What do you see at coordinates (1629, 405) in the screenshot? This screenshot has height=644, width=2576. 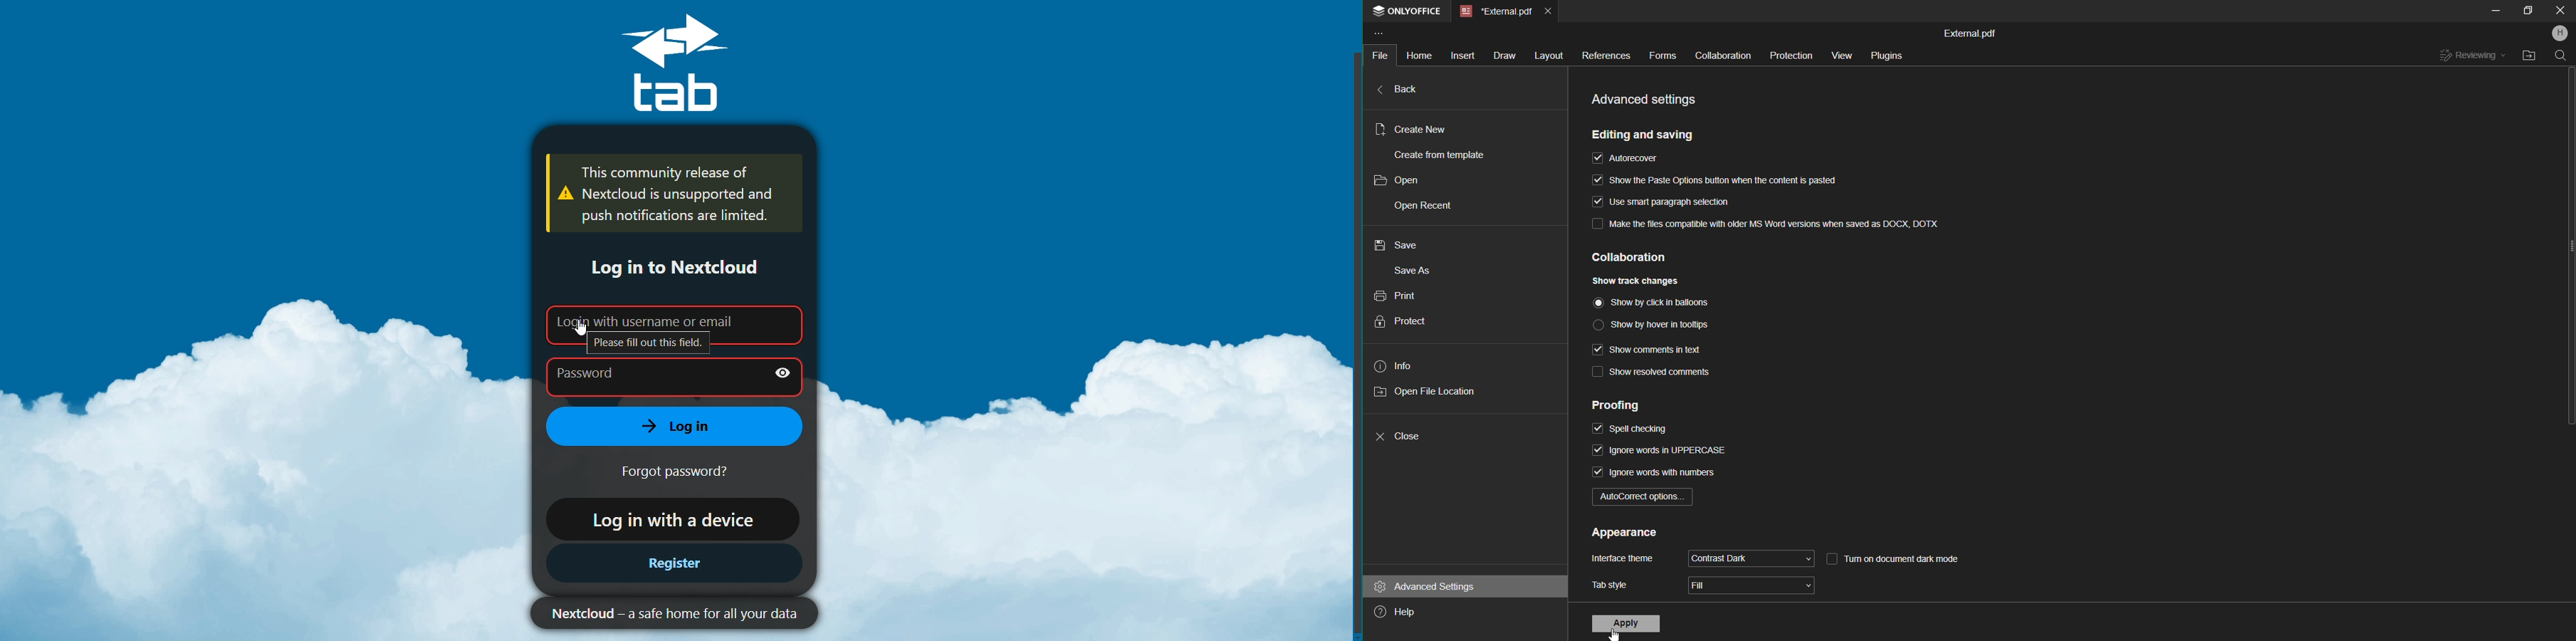 I see `proofing` at bounding box center [1629, 405].